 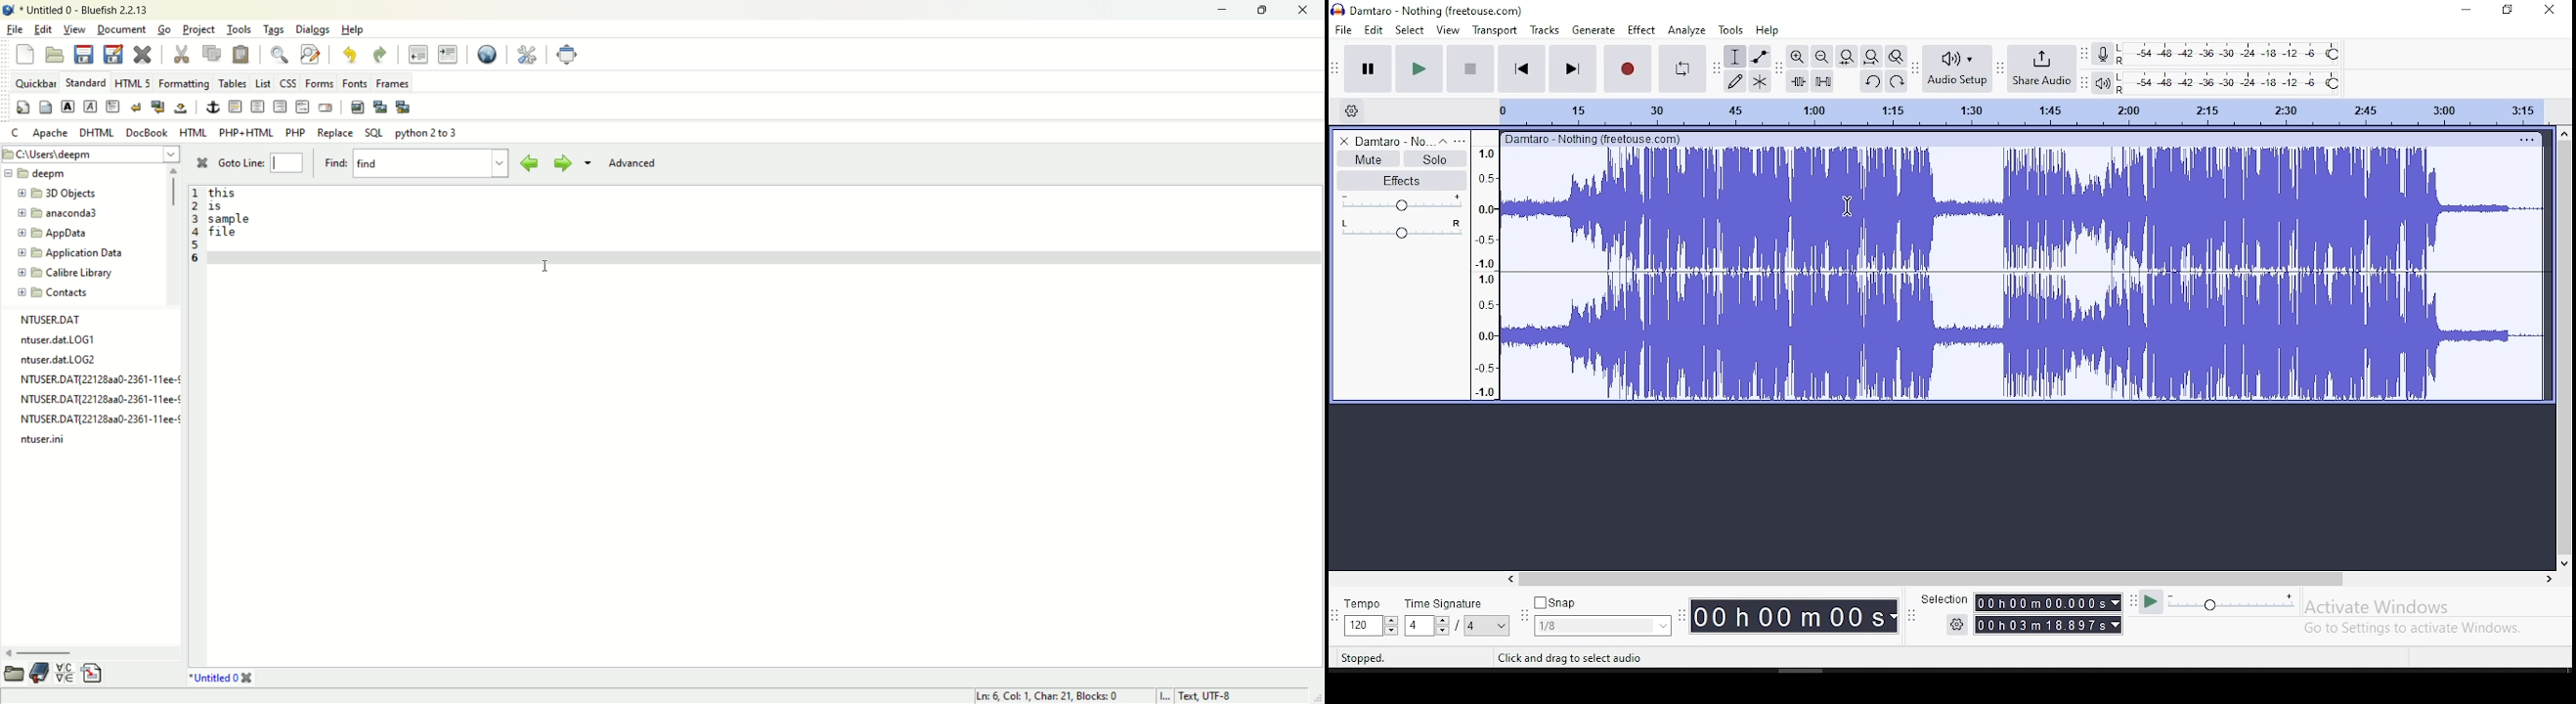 What do you see at coordinates (1796, 57) in the screenshot?
I see `zoom in` at bounding box center [1796, 57].